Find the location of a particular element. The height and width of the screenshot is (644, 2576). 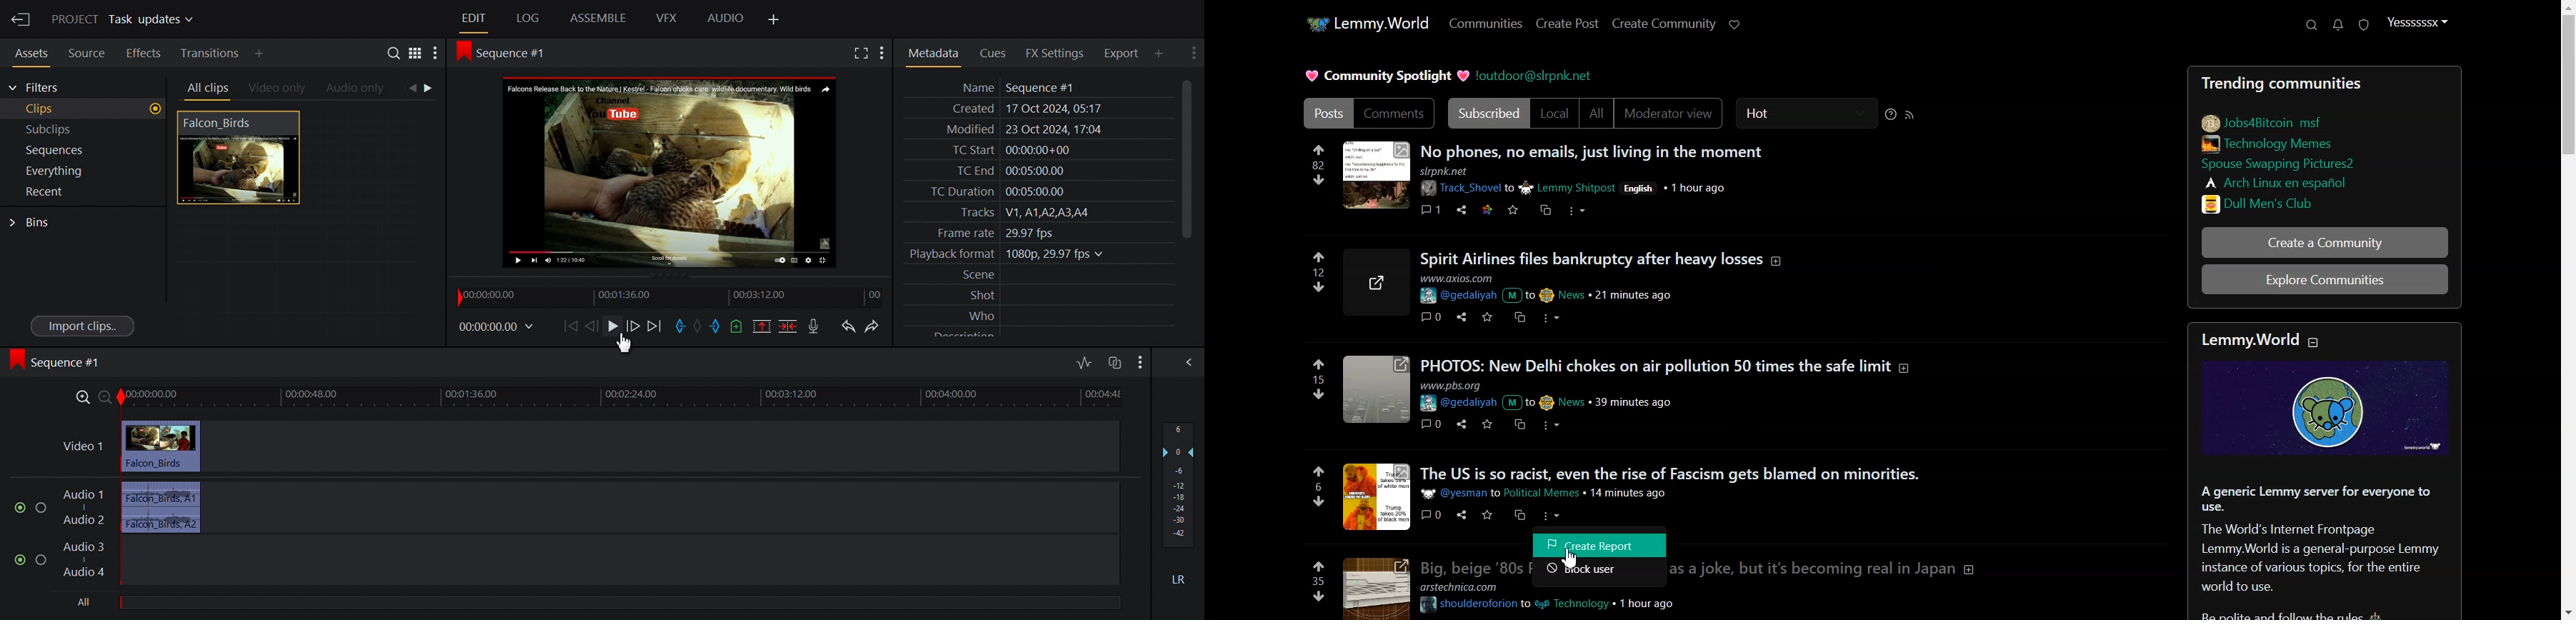

Cues is located at coordinates (997, 52).